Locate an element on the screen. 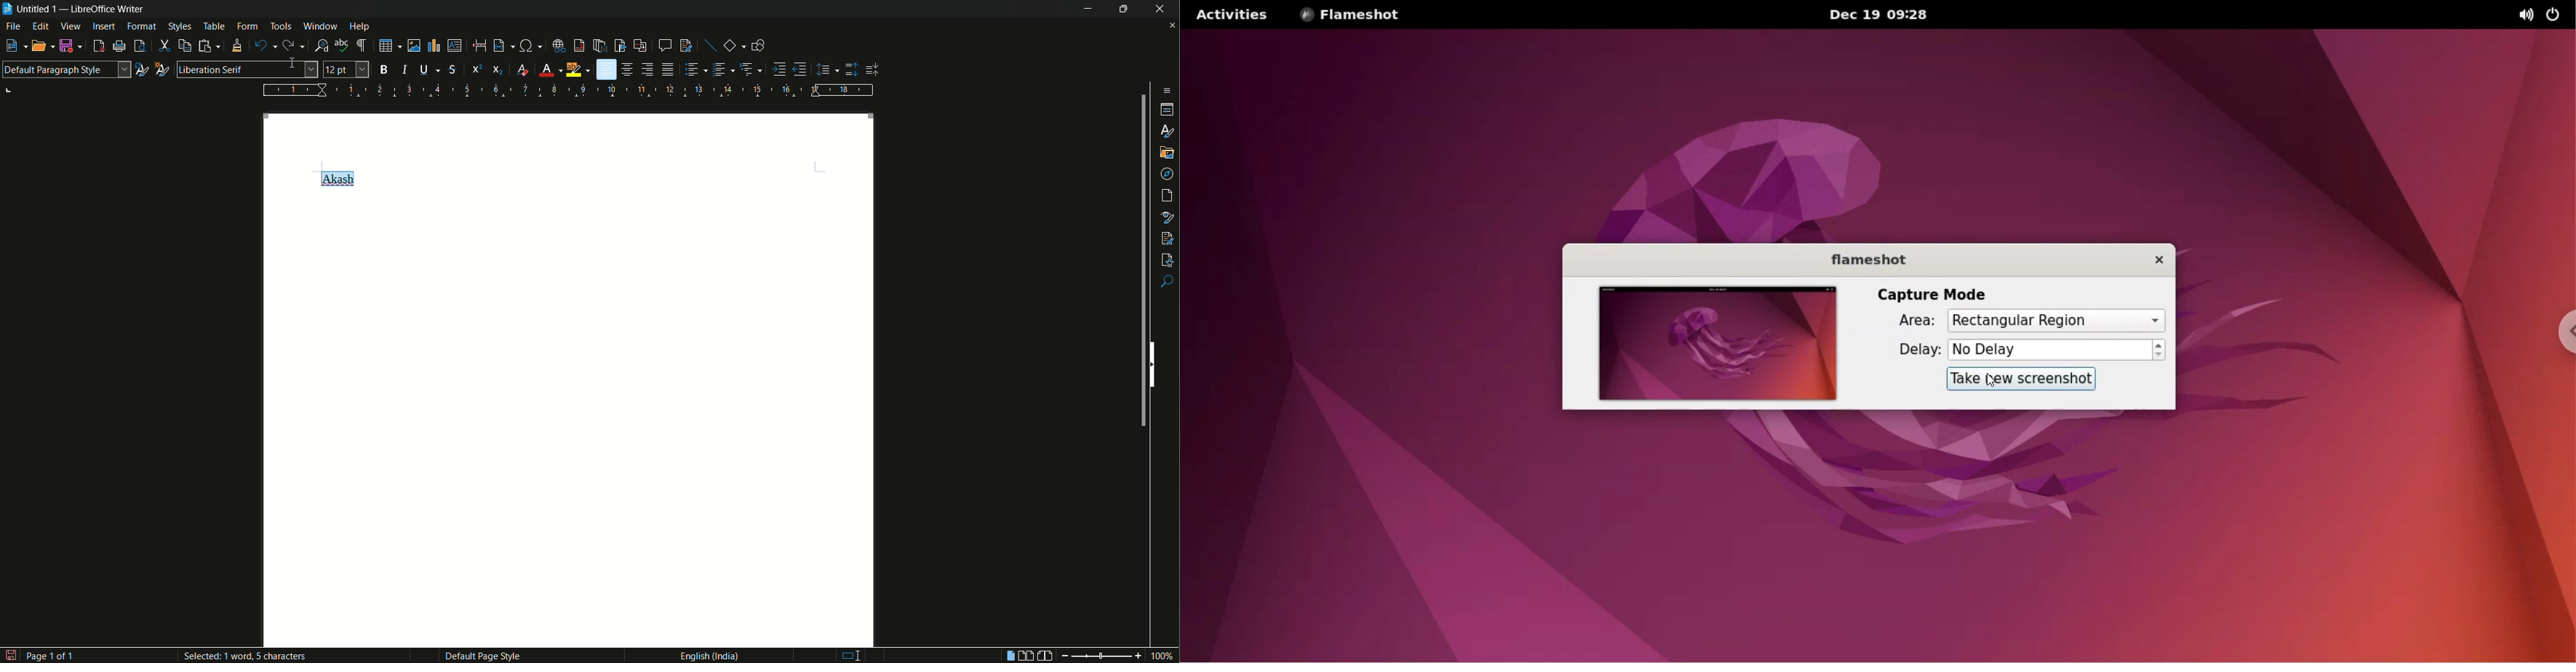 This screenshot has width=2576, height=672. insert field is located at coordinates (498, 46).